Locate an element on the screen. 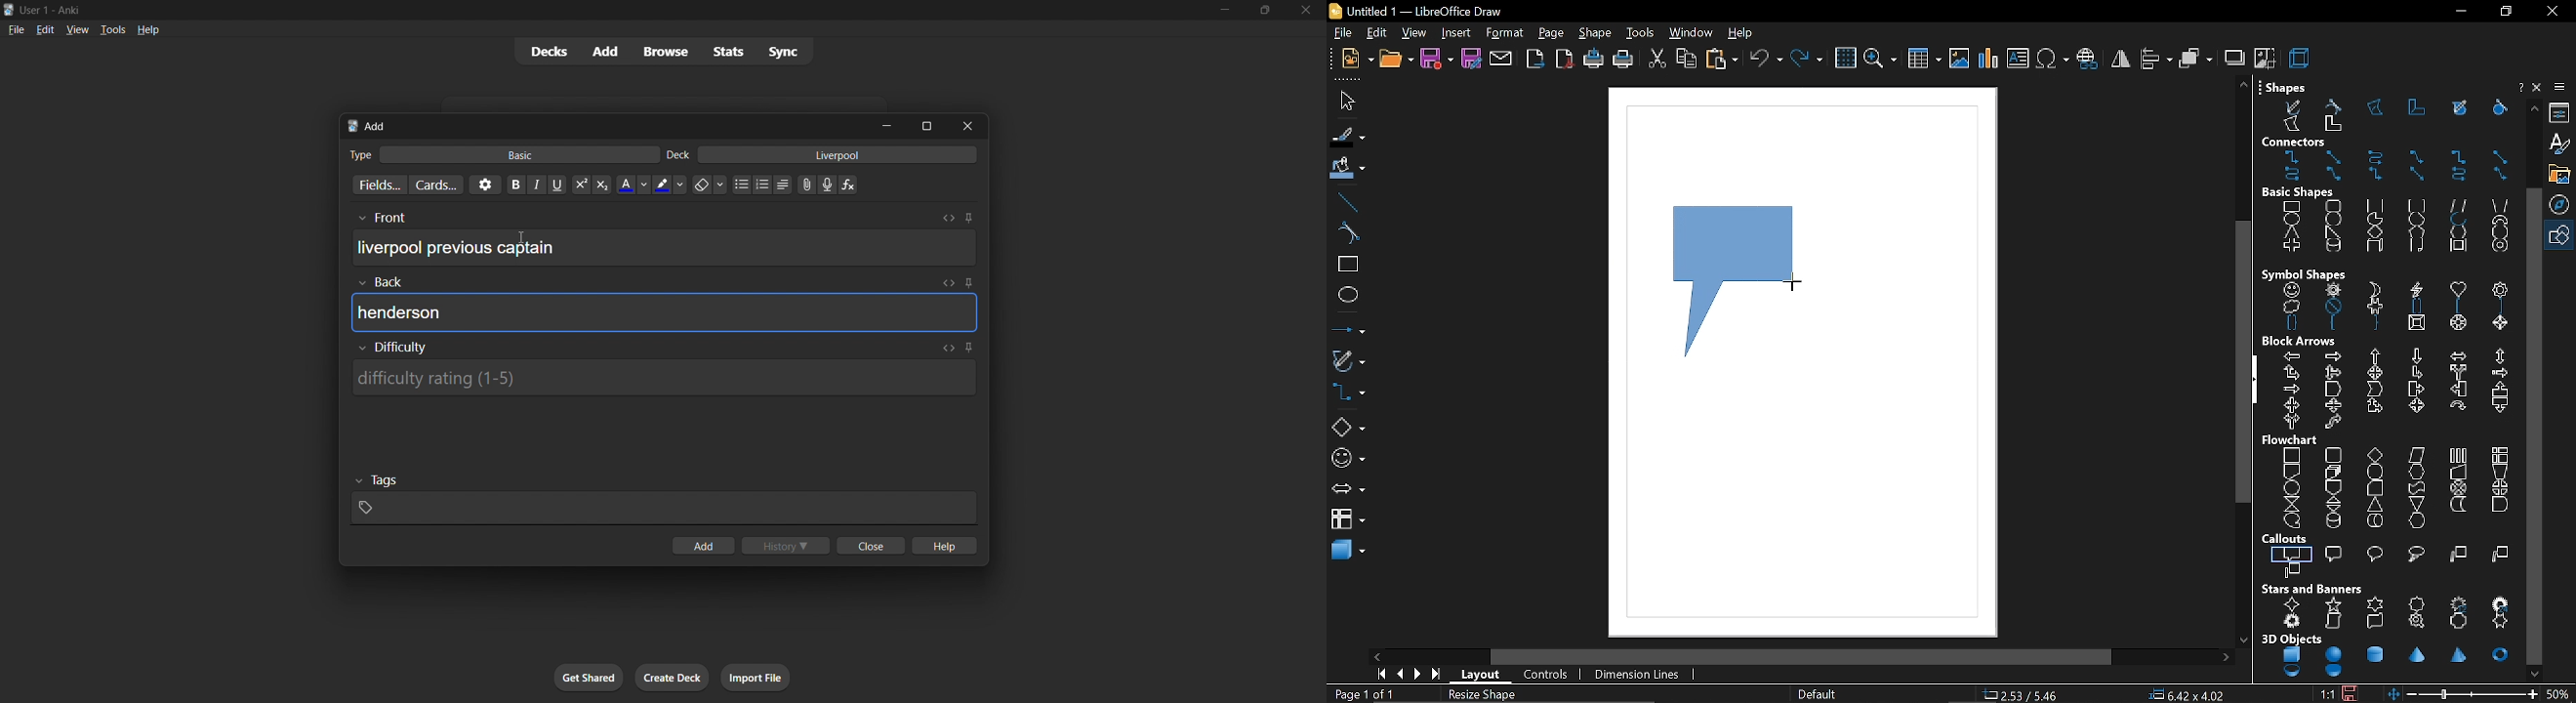 The image size is (2576, 728). fill line is located at coordinates (1347, 136).